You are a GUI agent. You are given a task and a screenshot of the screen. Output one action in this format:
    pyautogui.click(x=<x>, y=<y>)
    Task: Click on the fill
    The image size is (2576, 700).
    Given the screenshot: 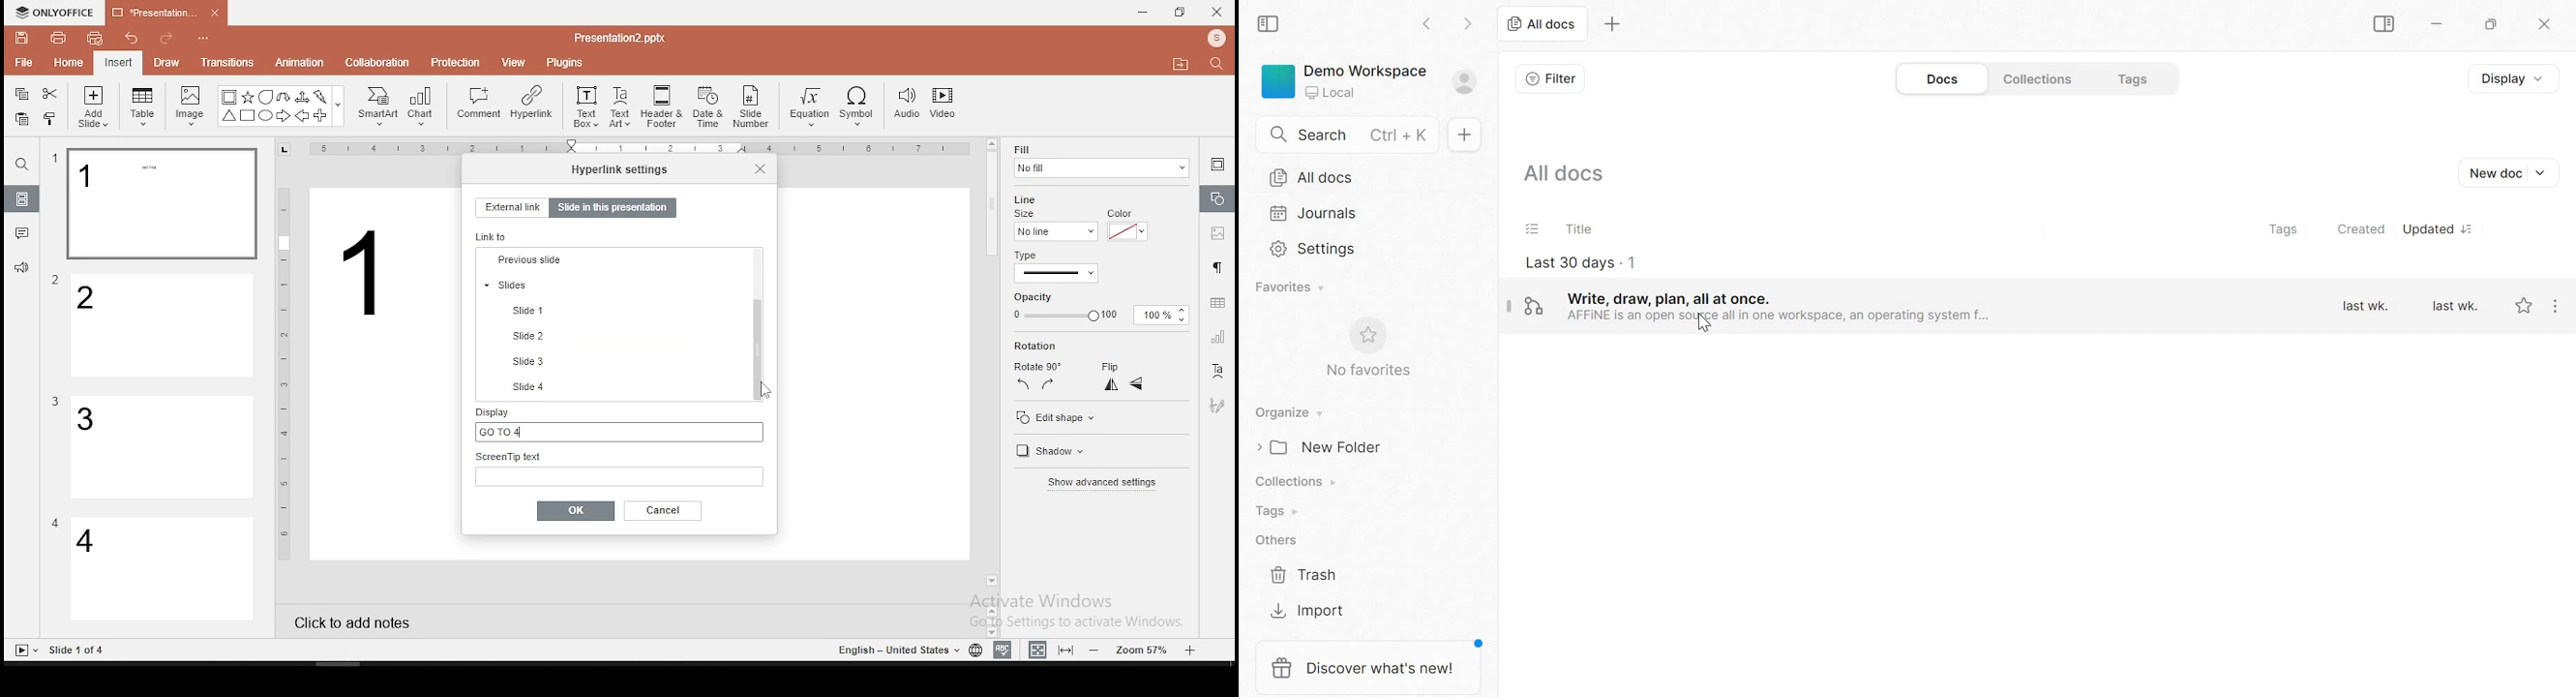 What is the action you would take?
    pyautogui.click(x=1100, y=161)
    